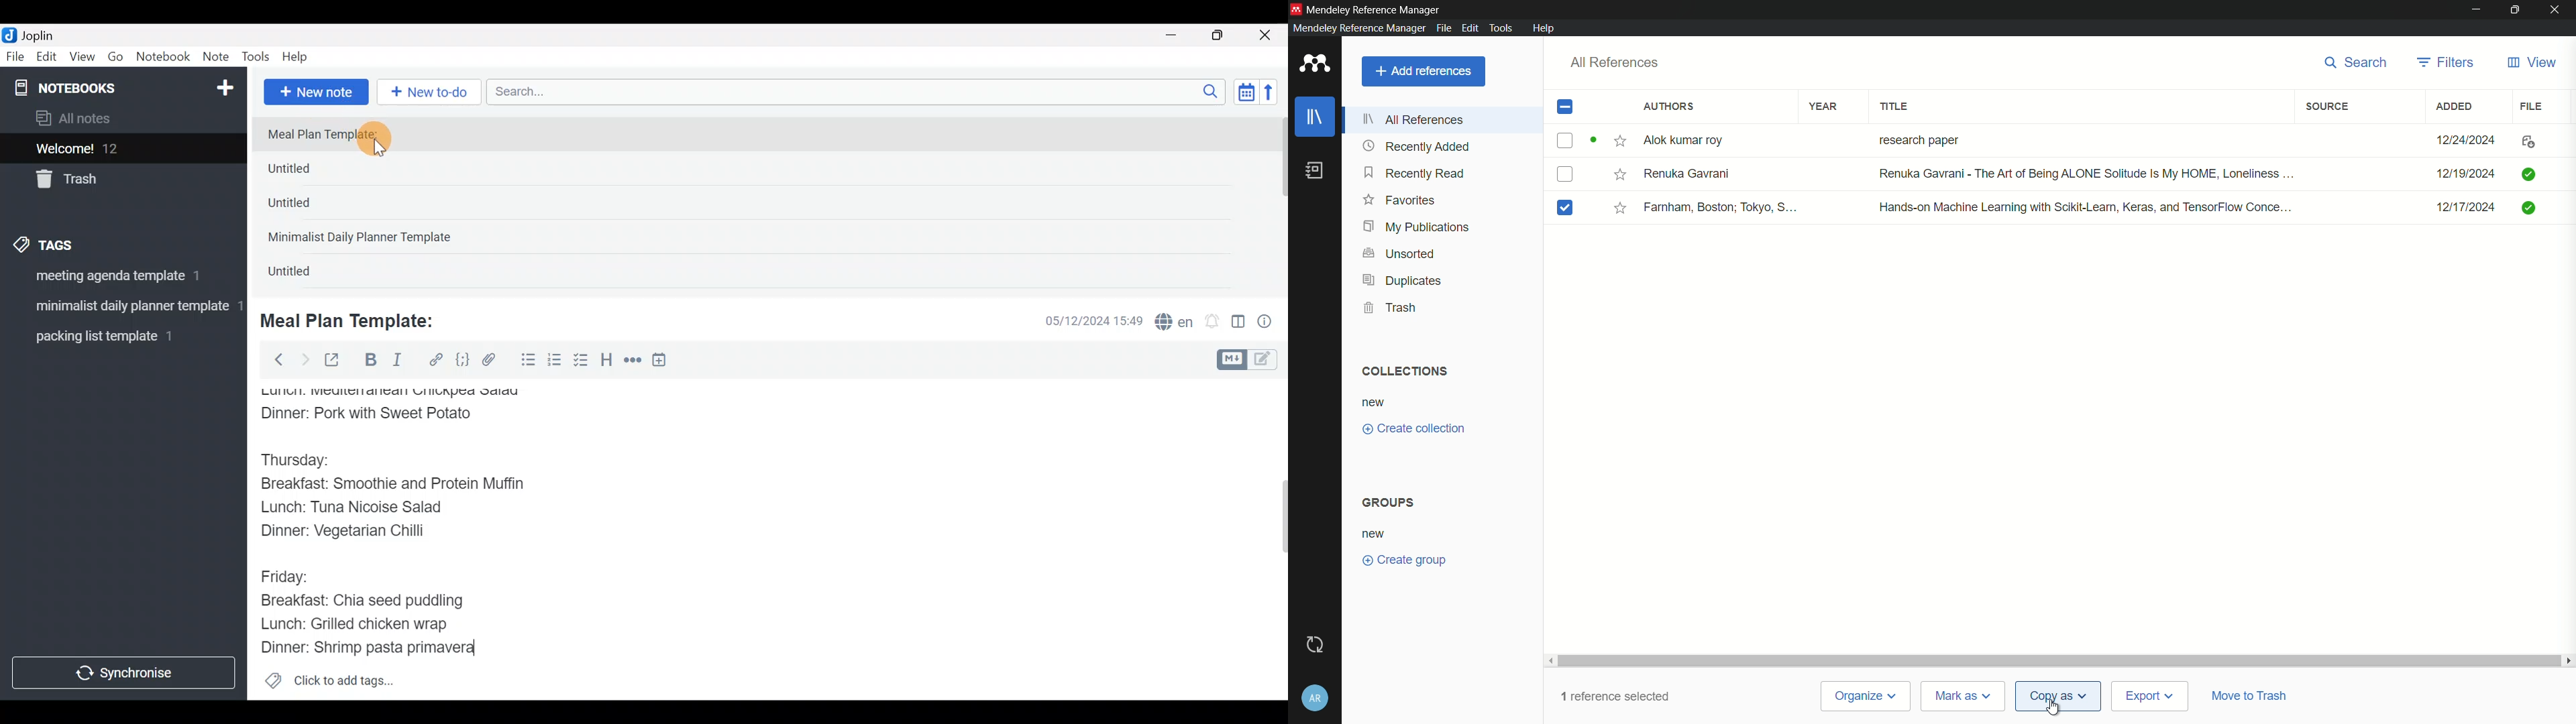 The height and width of the screenshot is (728, 2576). I want to click on Breakfast: Smoothie and Protein Muffin, so click(393, 487).